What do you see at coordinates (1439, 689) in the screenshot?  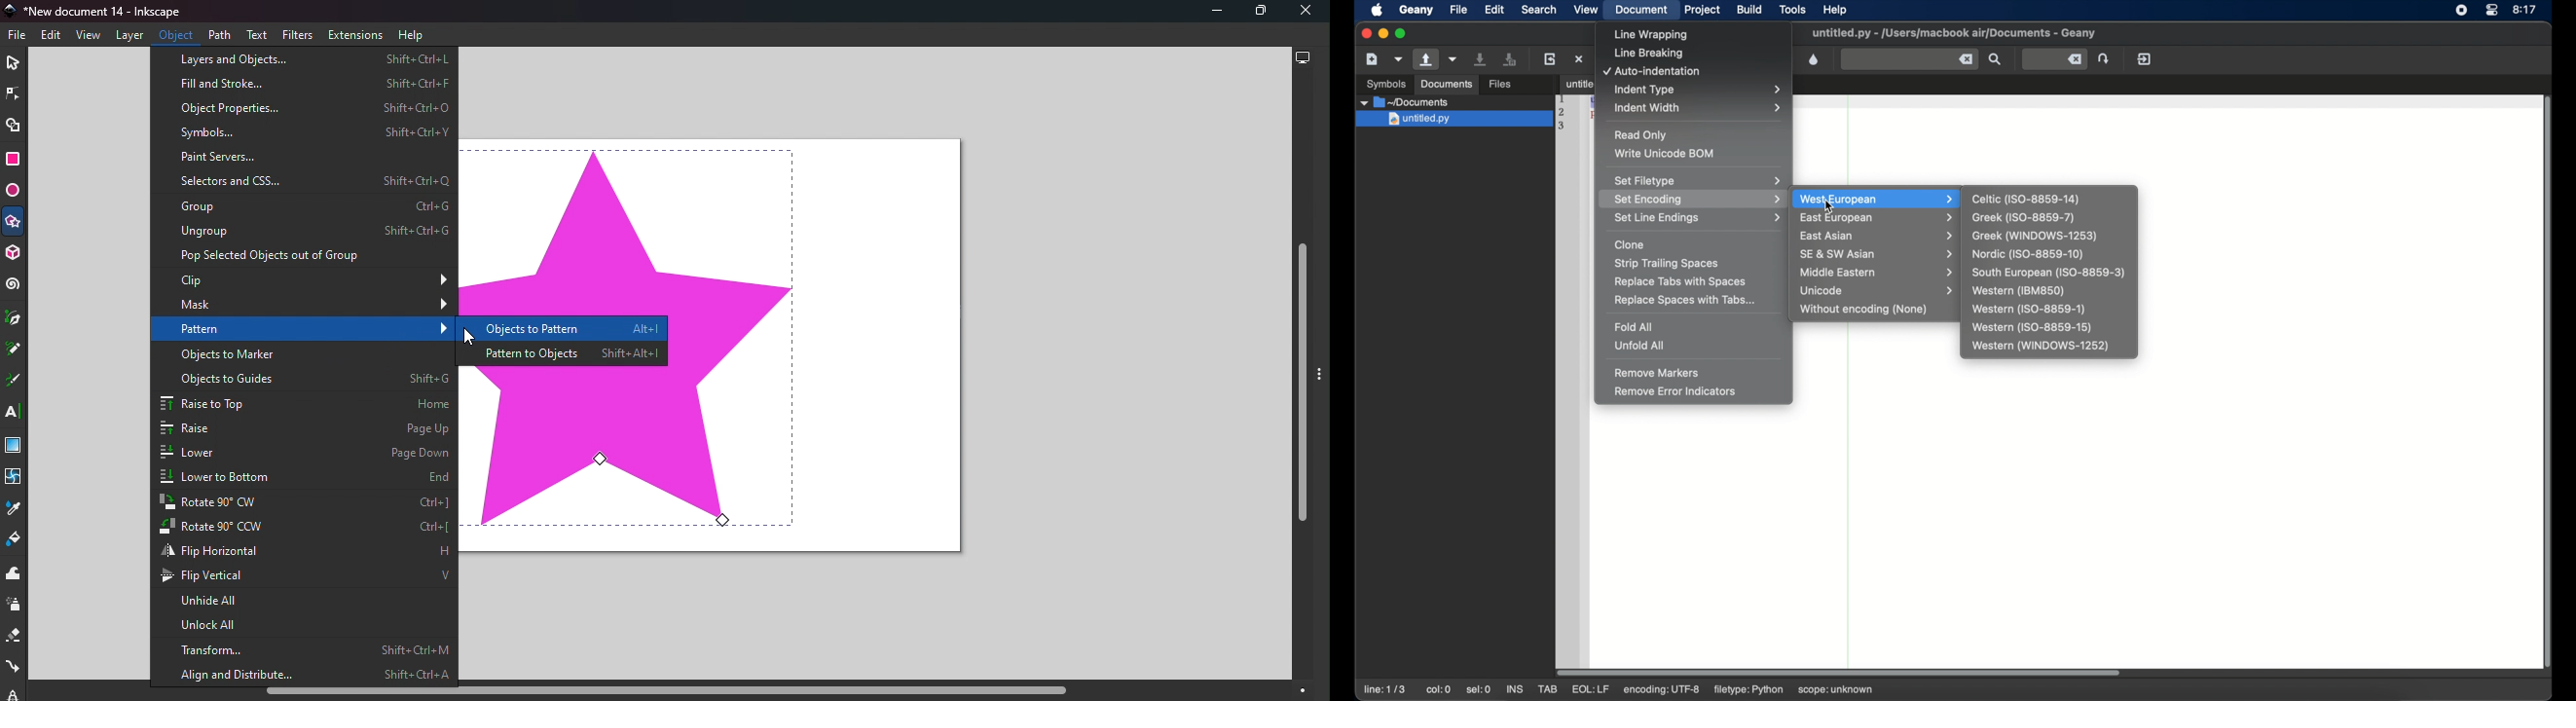 I see `col:0` at bounding box center [1439, 689].